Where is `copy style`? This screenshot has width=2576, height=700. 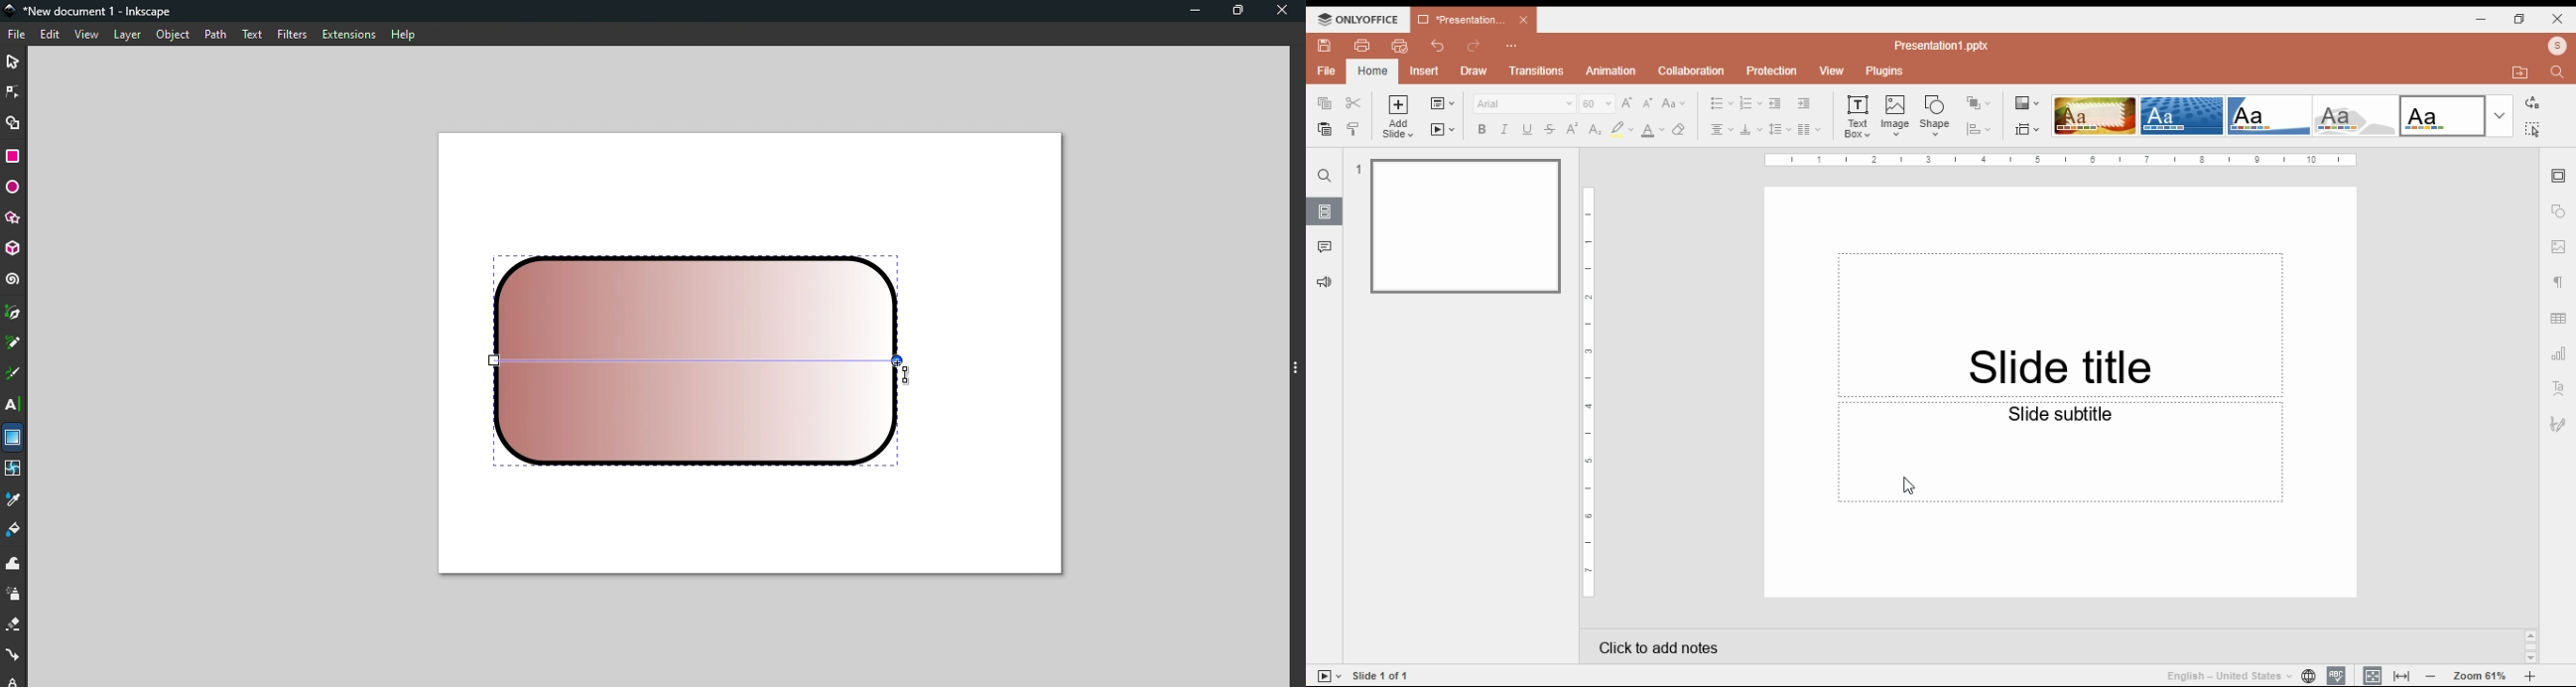
copy style is located at coordinates (1355, 128).